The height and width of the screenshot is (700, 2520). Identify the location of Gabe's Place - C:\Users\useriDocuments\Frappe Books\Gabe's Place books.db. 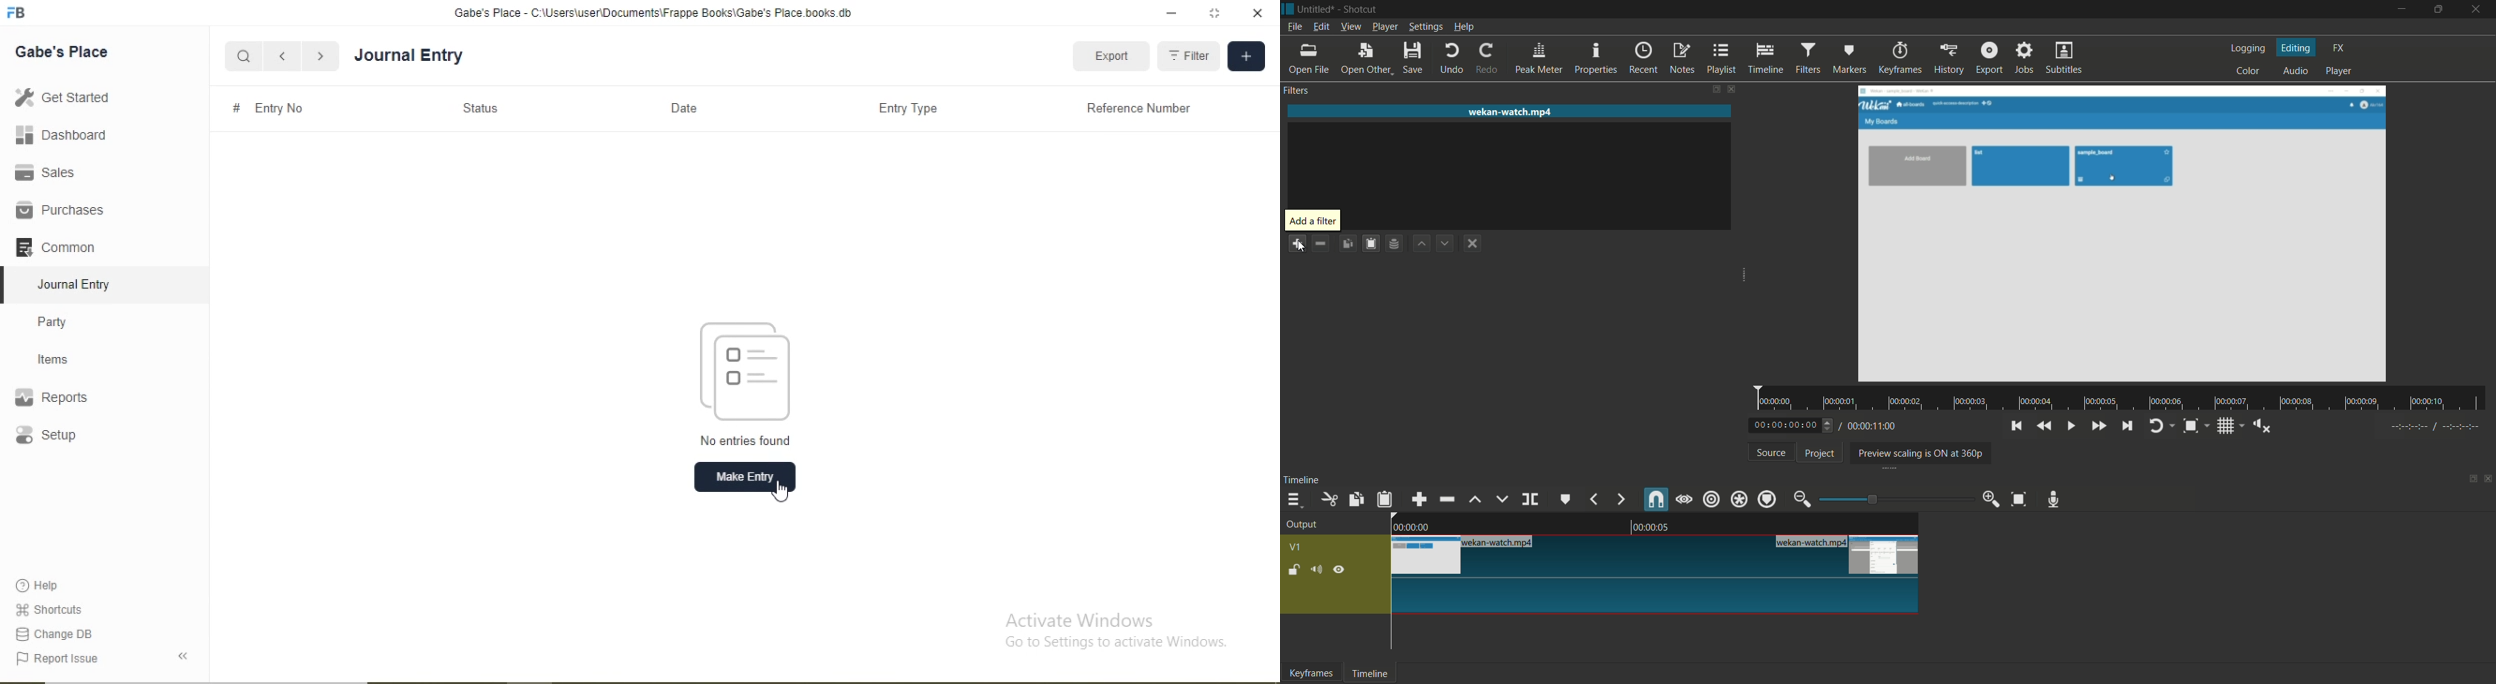
(655, 12).